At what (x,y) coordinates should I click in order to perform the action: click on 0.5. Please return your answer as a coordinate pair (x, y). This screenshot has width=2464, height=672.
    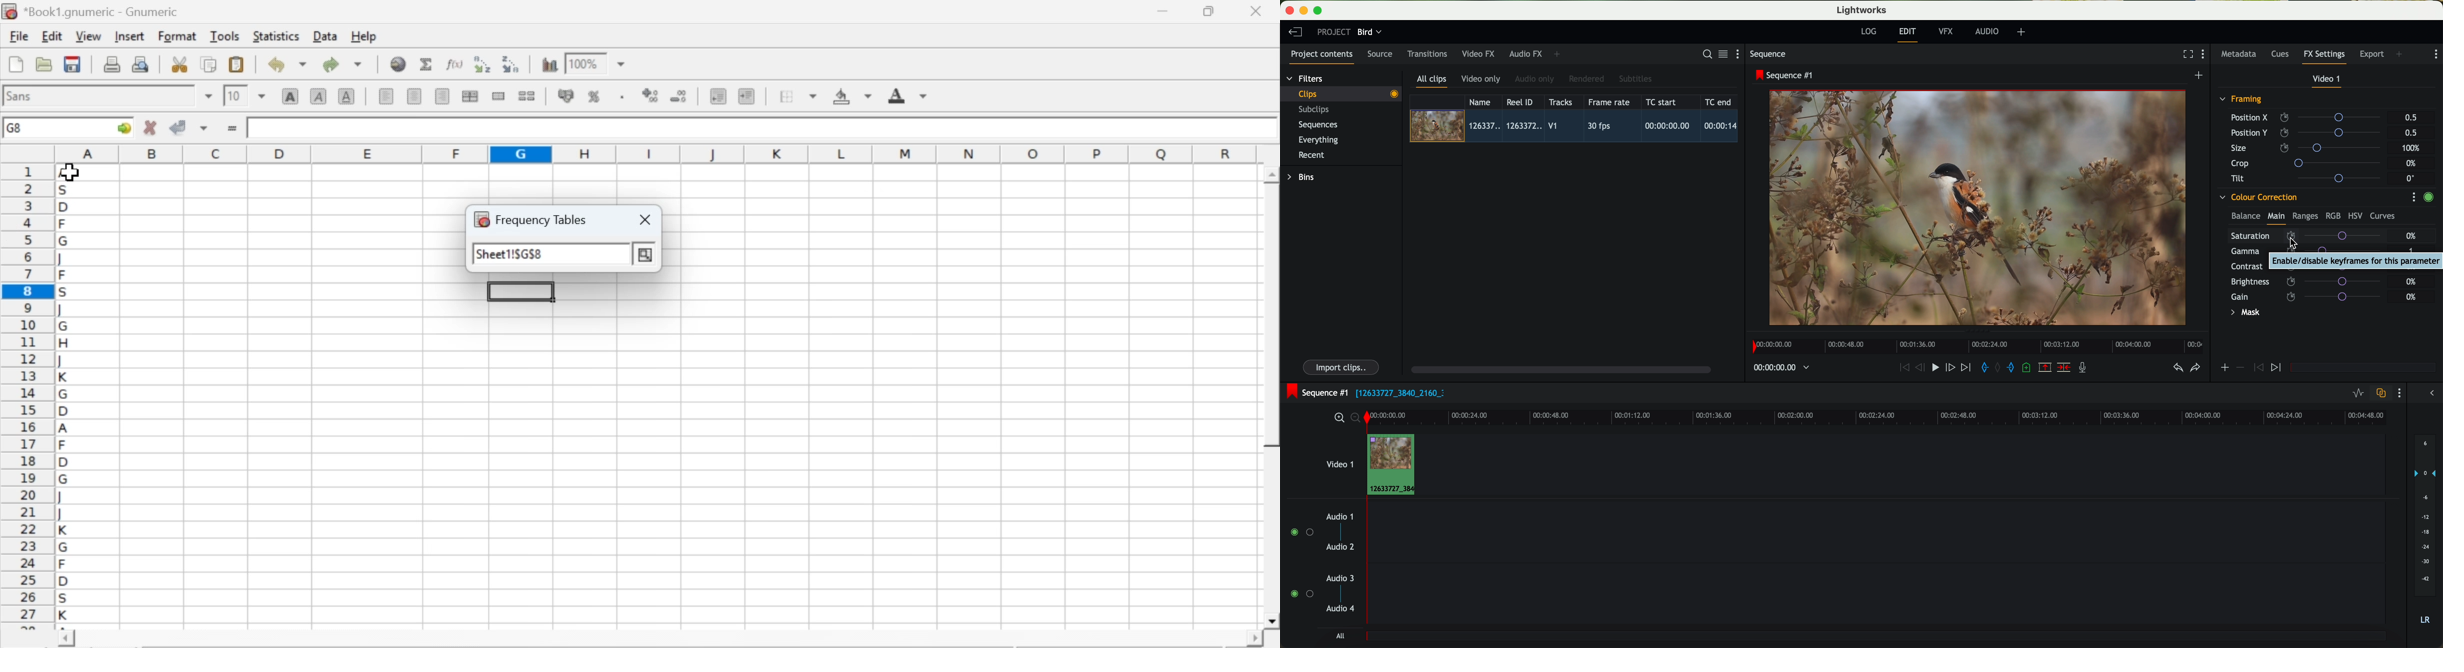
    Looking at the image, I should click on (2411, 118).